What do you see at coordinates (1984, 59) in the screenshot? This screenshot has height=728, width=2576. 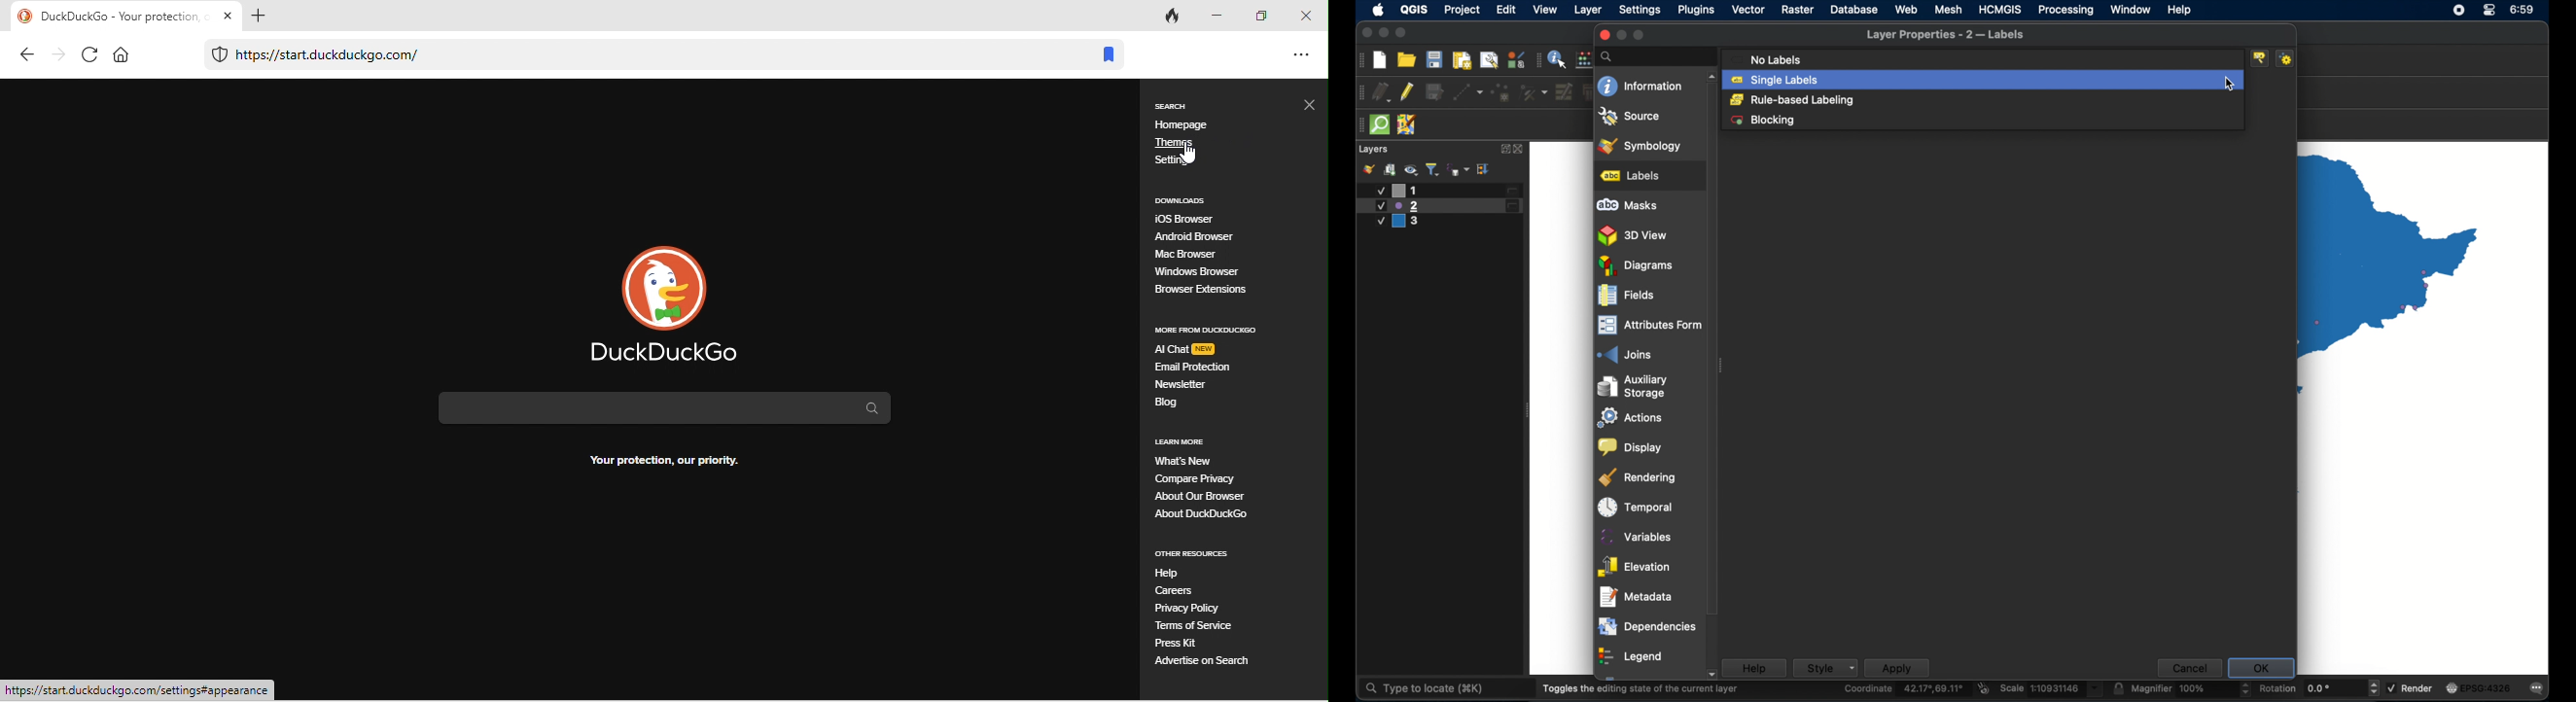 I see `no labels drop-down ` at bounding box center [1984, 59].